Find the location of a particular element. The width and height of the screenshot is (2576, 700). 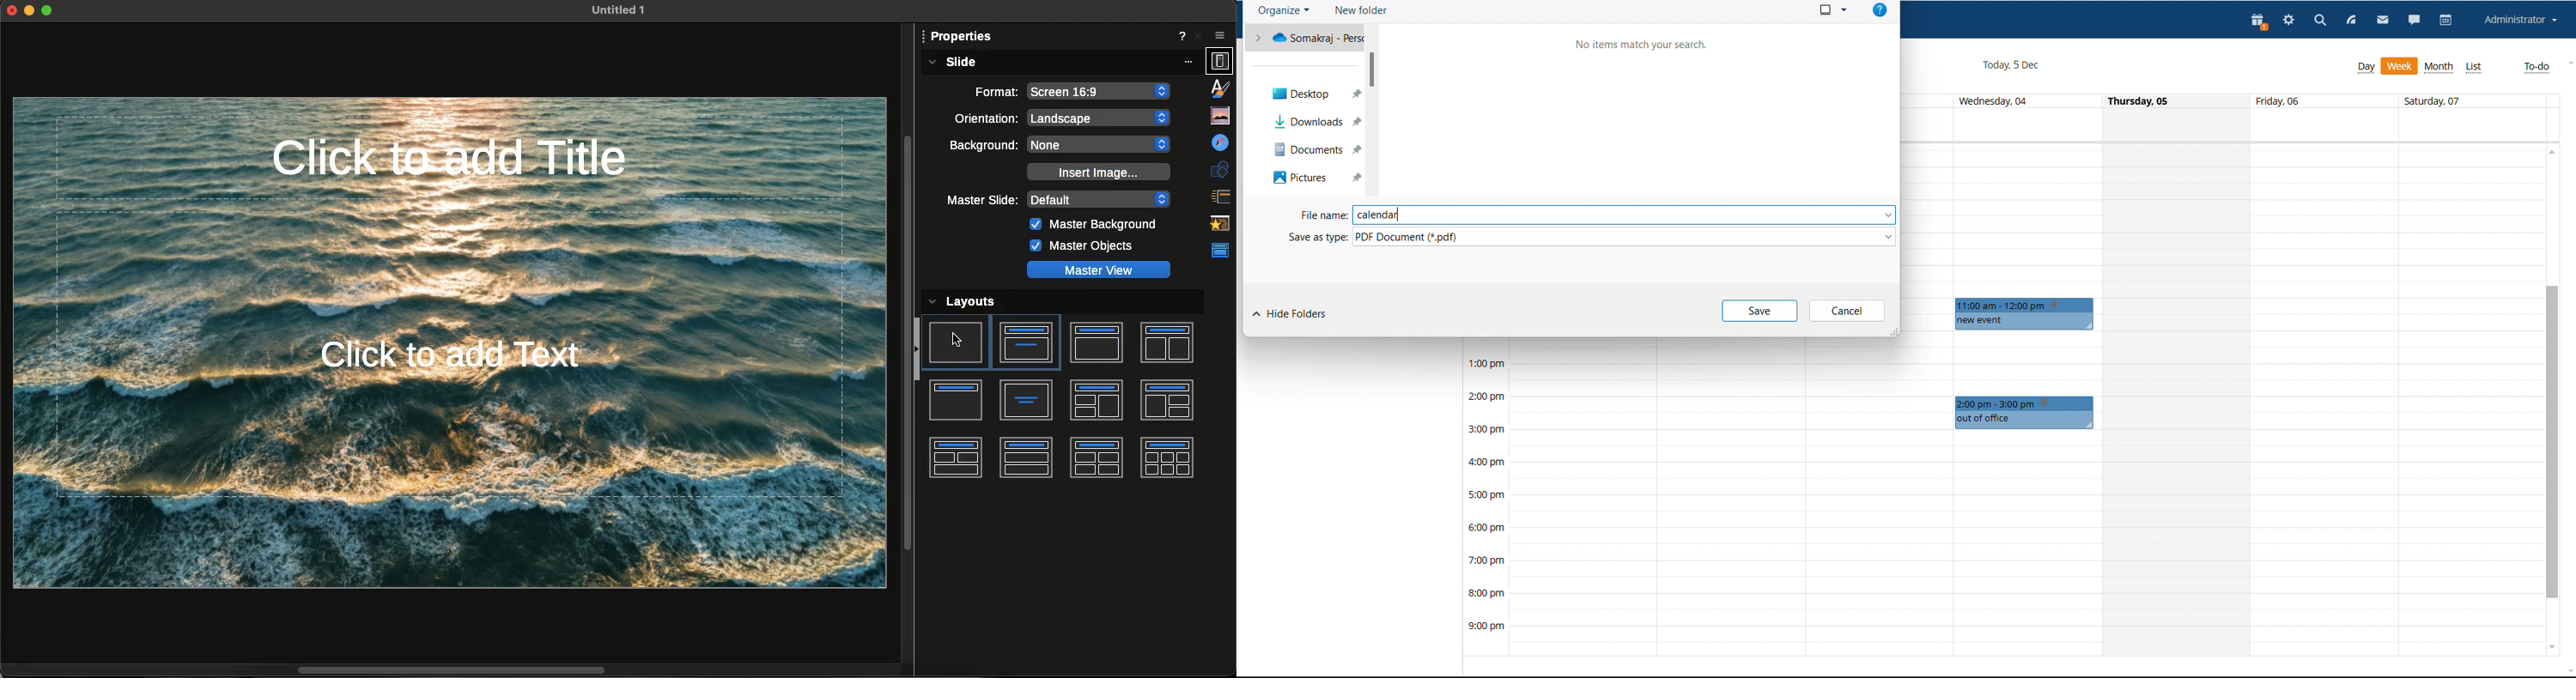

Text is located at coordinates (1027, 400).